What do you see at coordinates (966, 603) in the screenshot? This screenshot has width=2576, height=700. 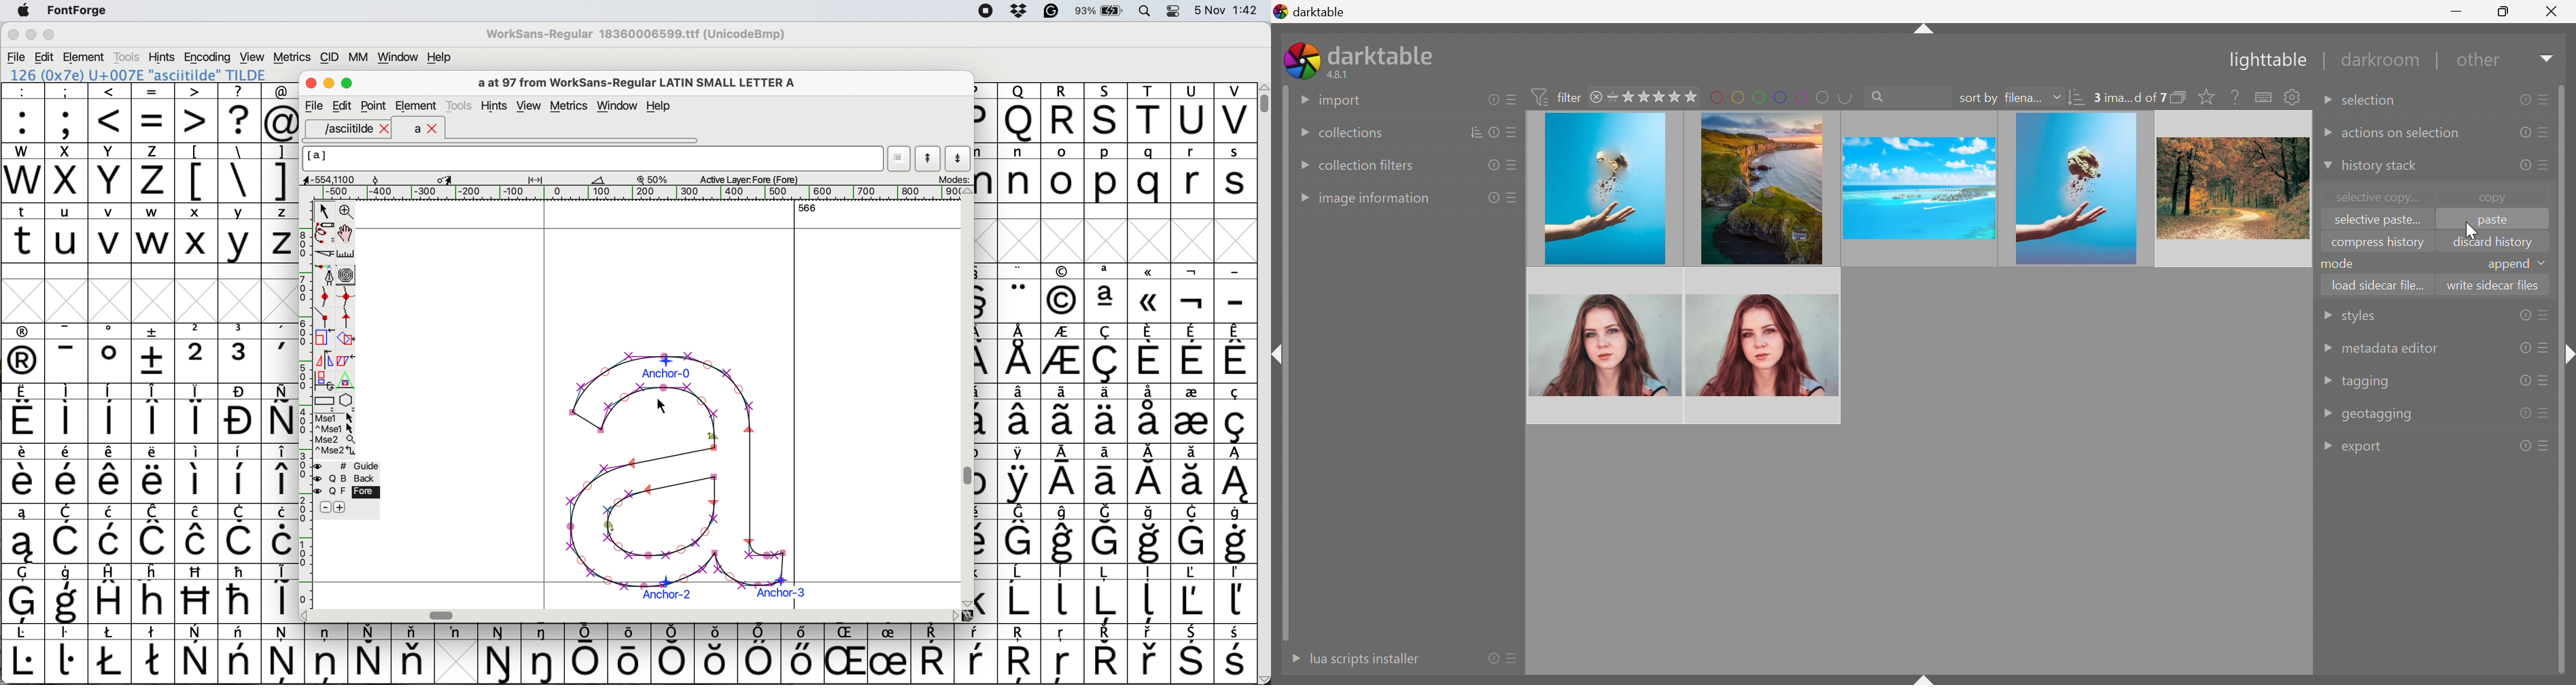 I see `scroll button` at bounding box center [966, 603].